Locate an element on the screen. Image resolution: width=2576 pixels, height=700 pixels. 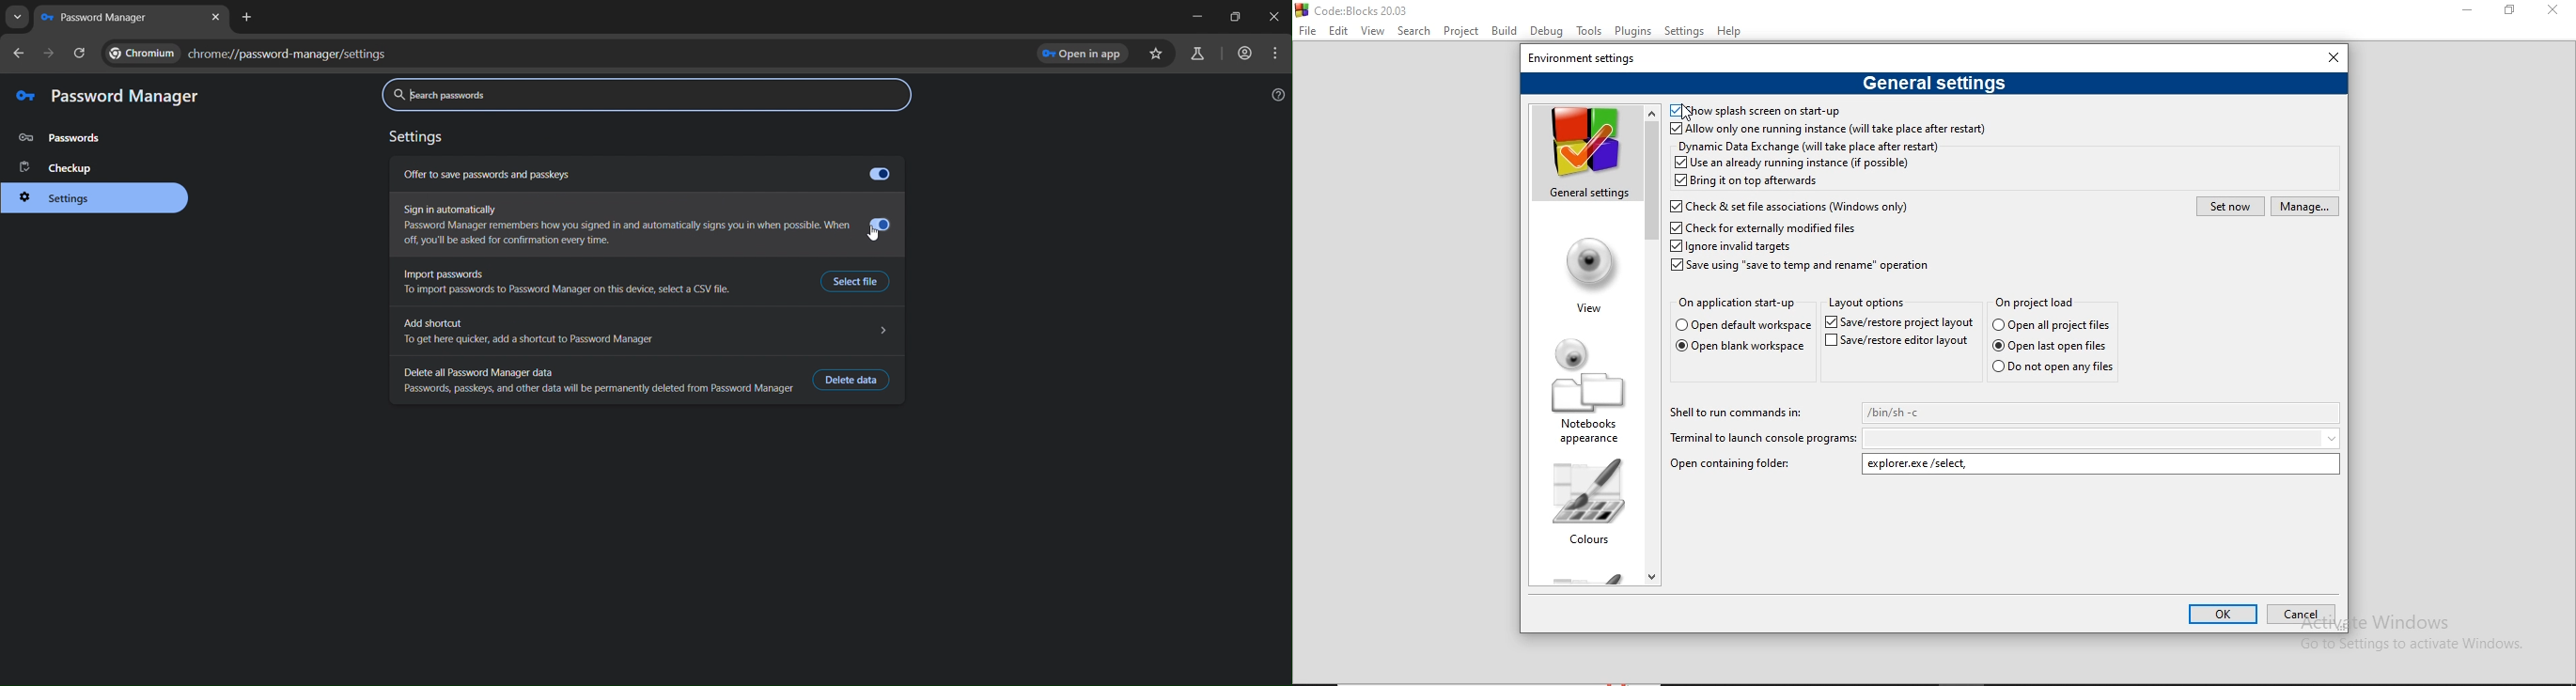
manage is located at coordinates (2303, 206).